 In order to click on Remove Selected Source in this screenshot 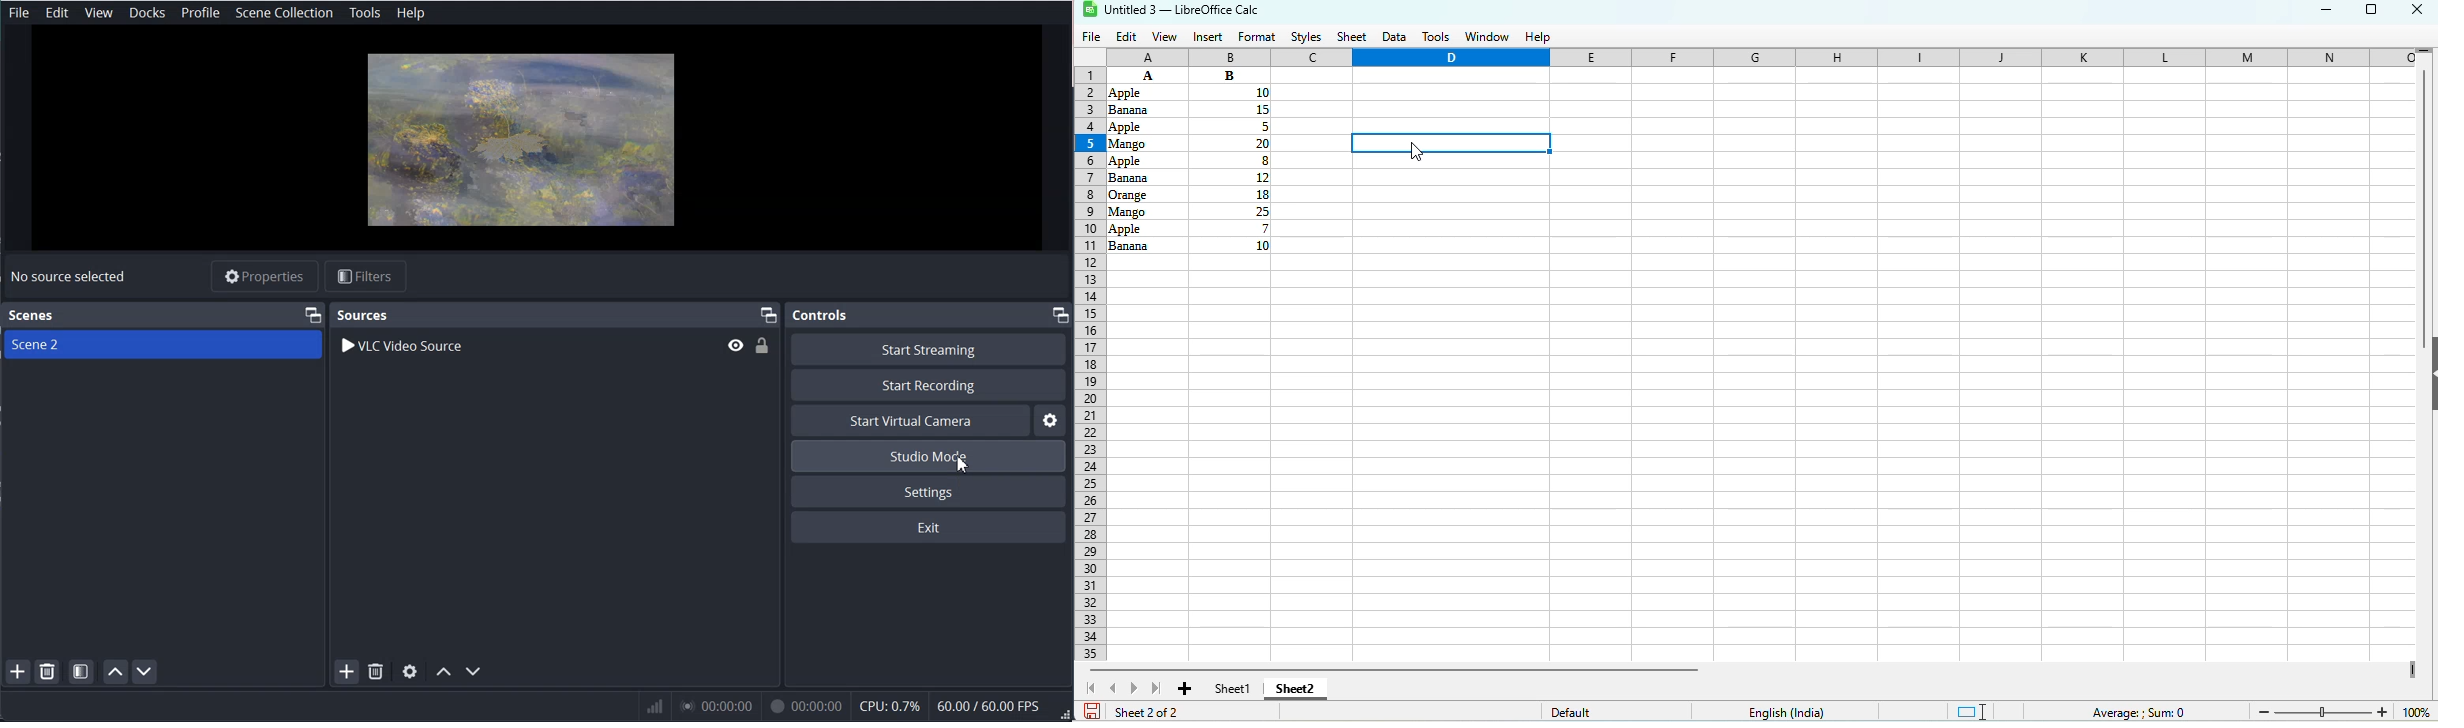, I will do `click(374, 671)`.